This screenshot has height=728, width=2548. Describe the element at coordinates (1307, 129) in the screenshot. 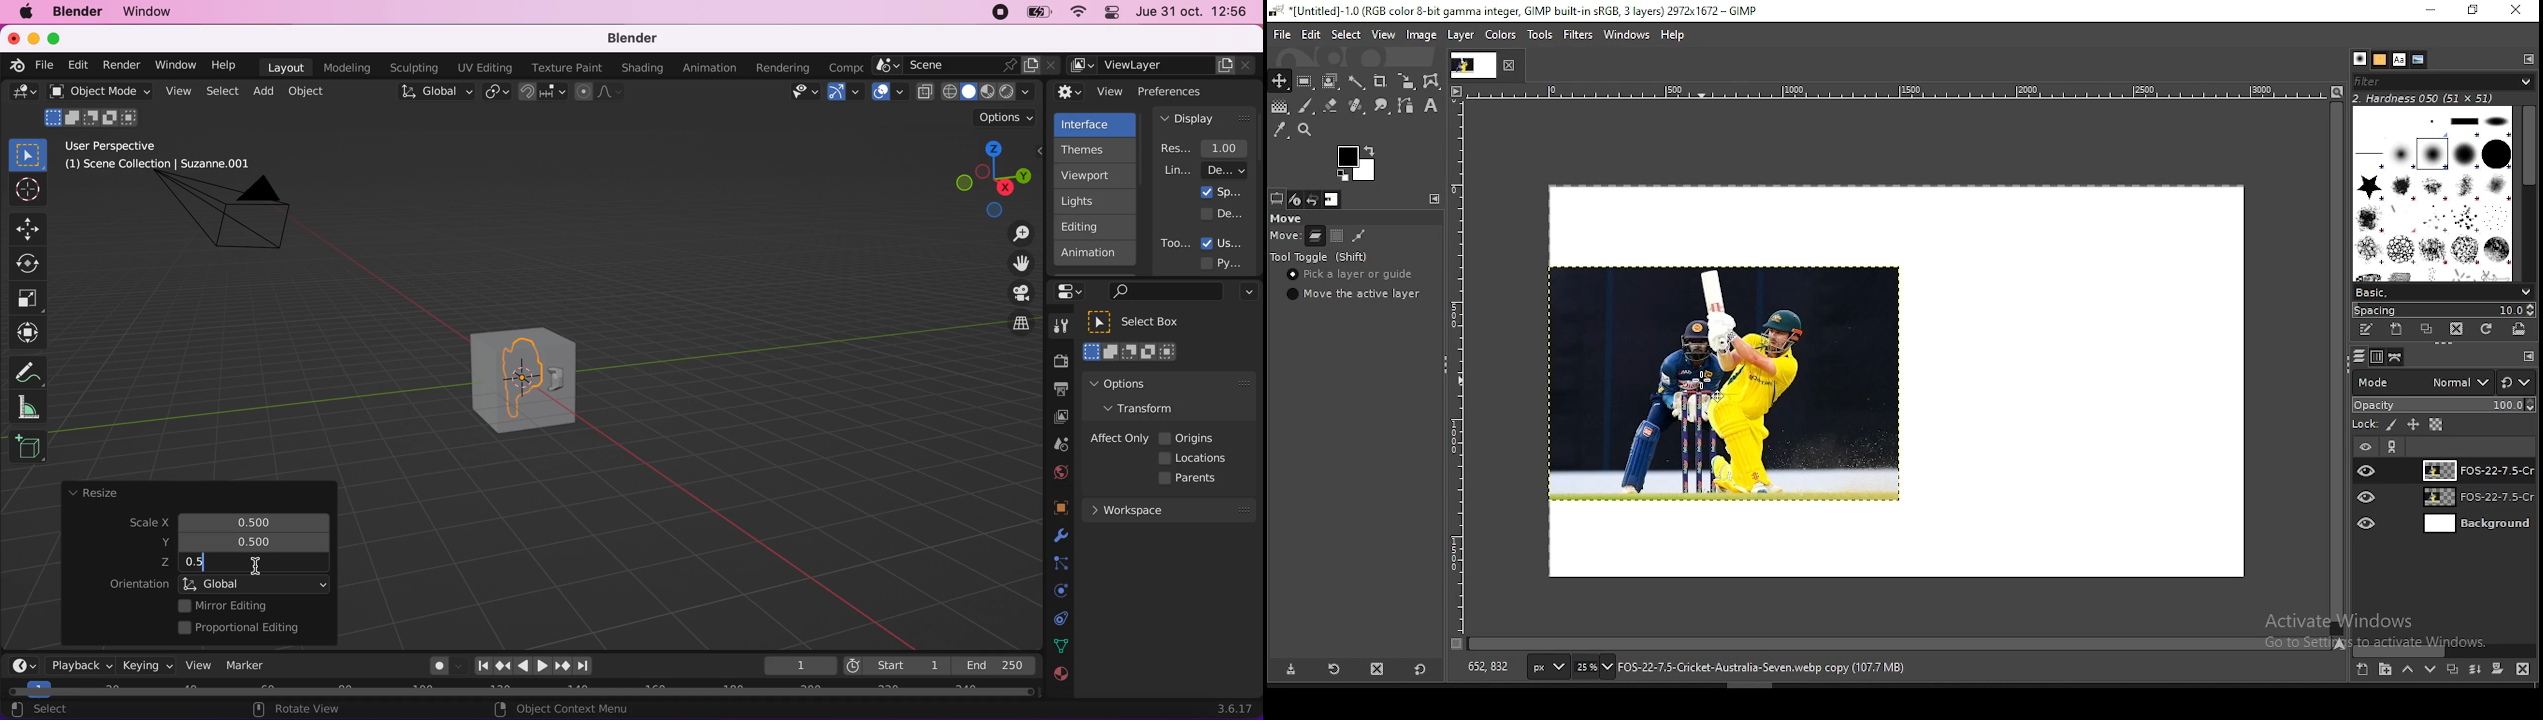

I see `zoom tool` at that location.